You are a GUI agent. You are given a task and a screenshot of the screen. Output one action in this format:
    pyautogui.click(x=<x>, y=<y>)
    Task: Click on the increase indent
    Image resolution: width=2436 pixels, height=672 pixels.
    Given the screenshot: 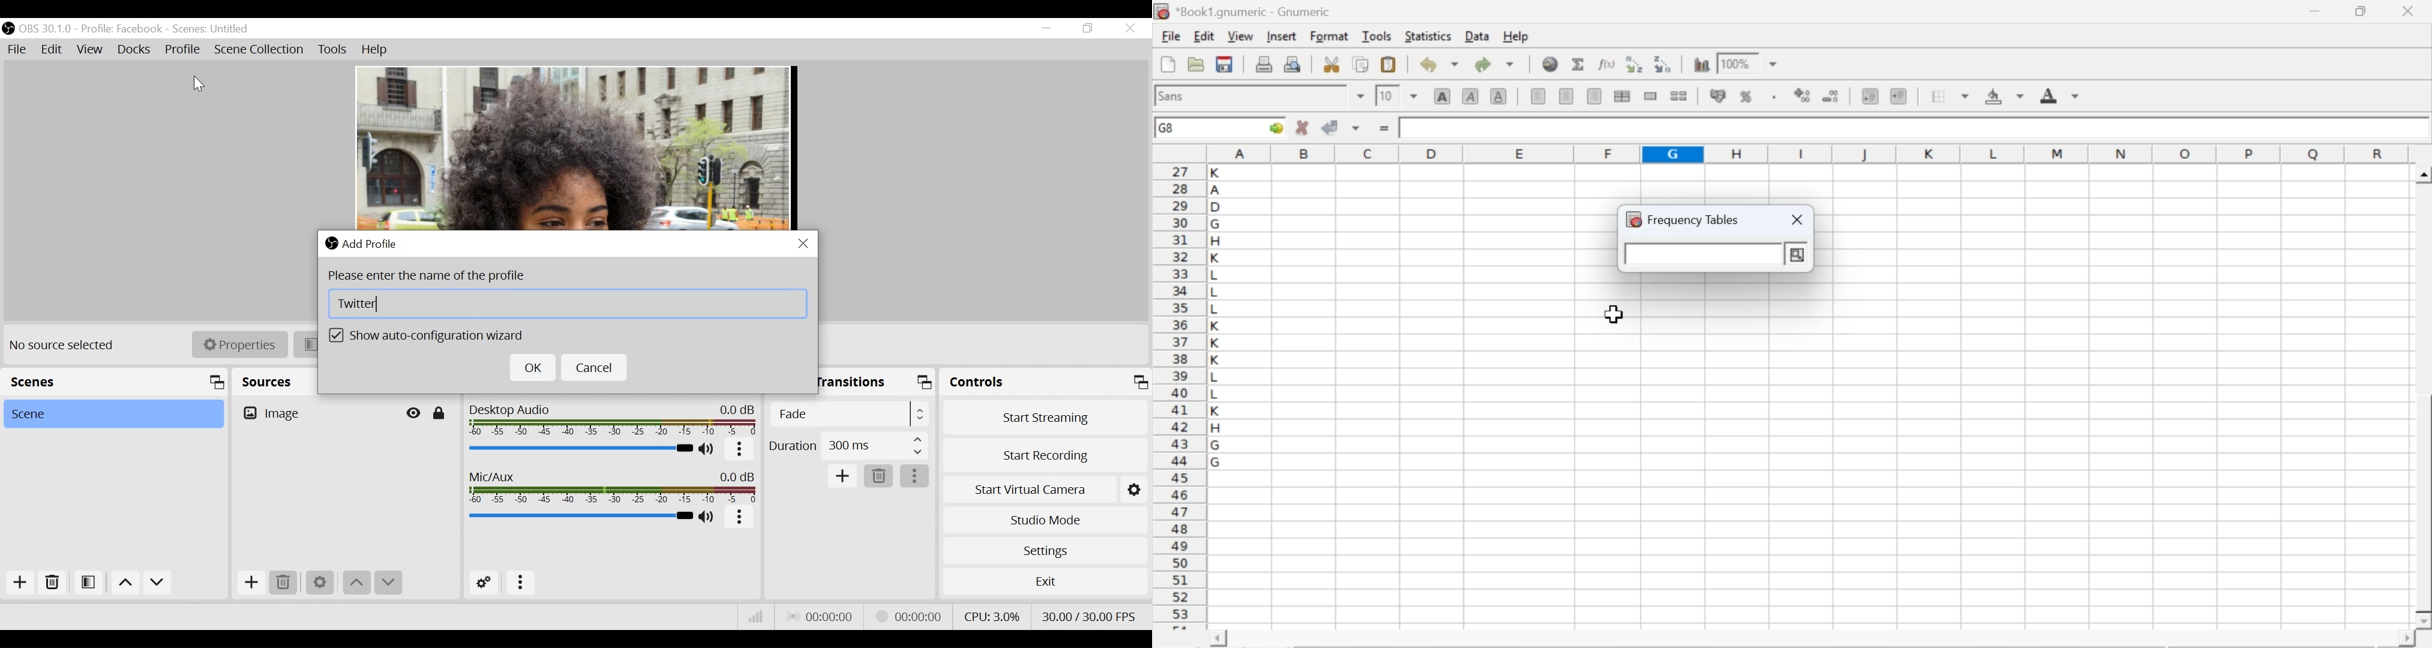 What is the action you would take?
    pyautogui.click(x=1898, y=97)
    